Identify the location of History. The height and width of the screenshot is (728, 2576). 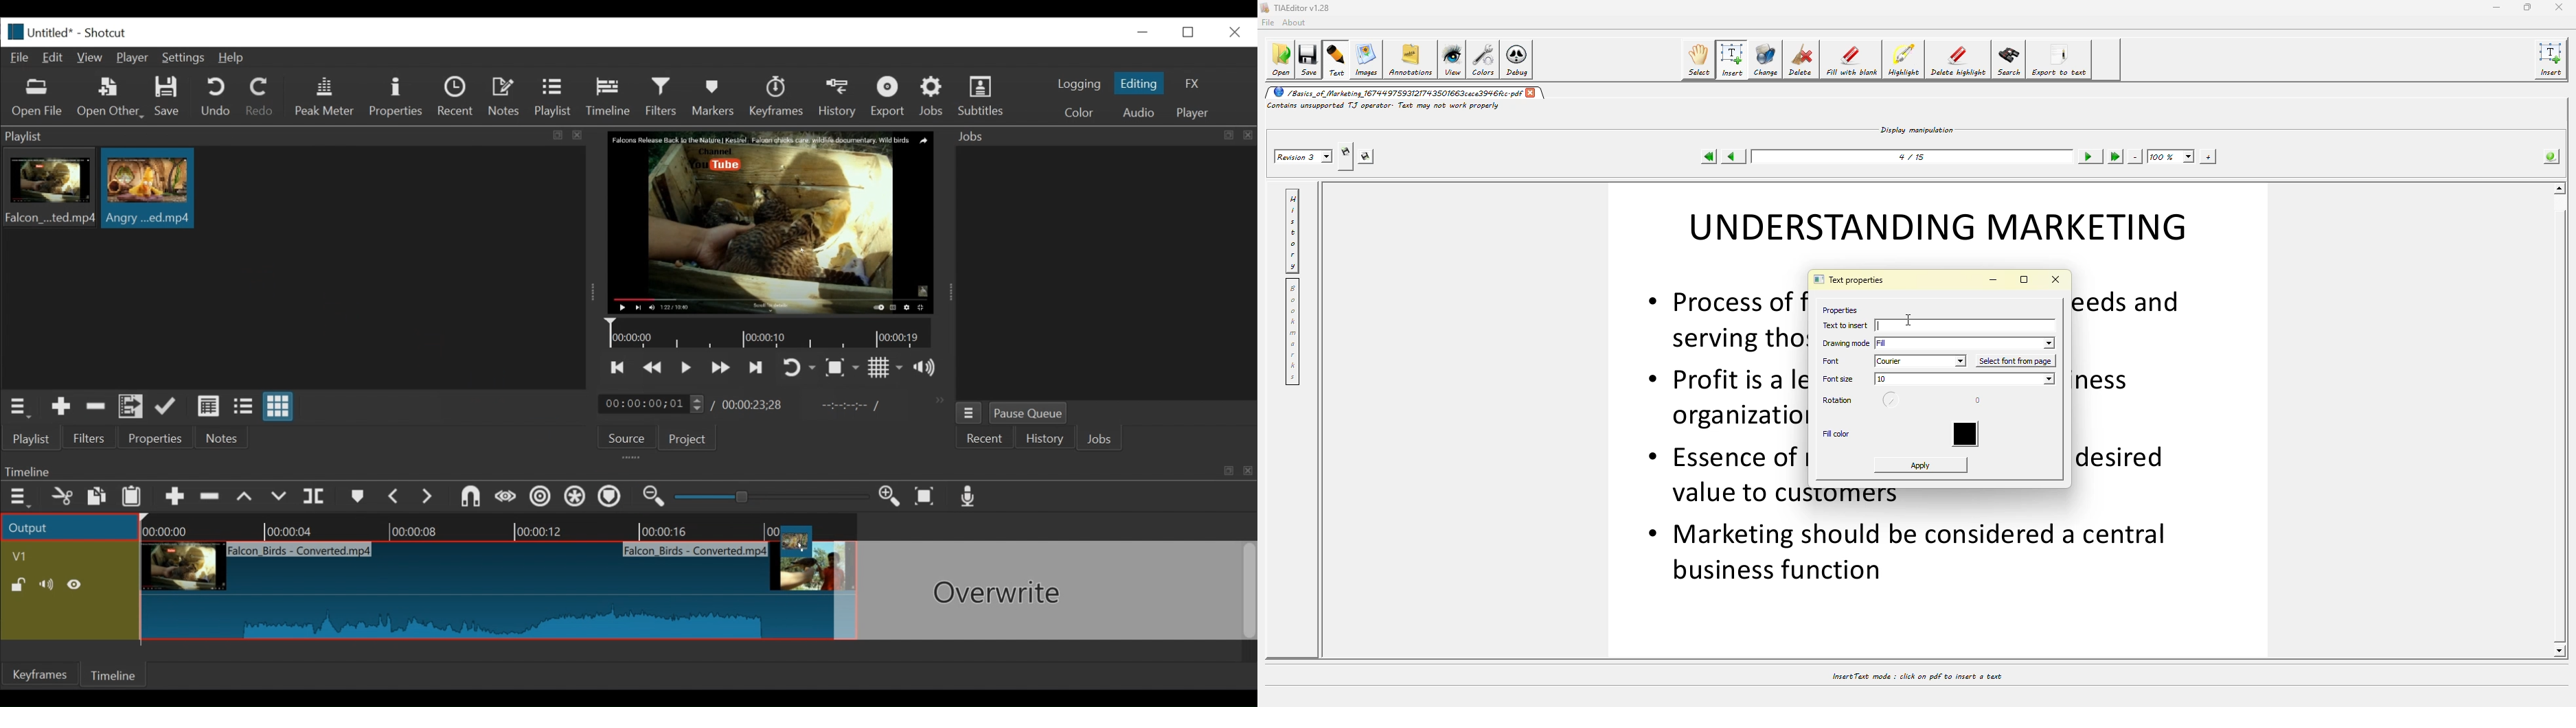
(1045, 441).